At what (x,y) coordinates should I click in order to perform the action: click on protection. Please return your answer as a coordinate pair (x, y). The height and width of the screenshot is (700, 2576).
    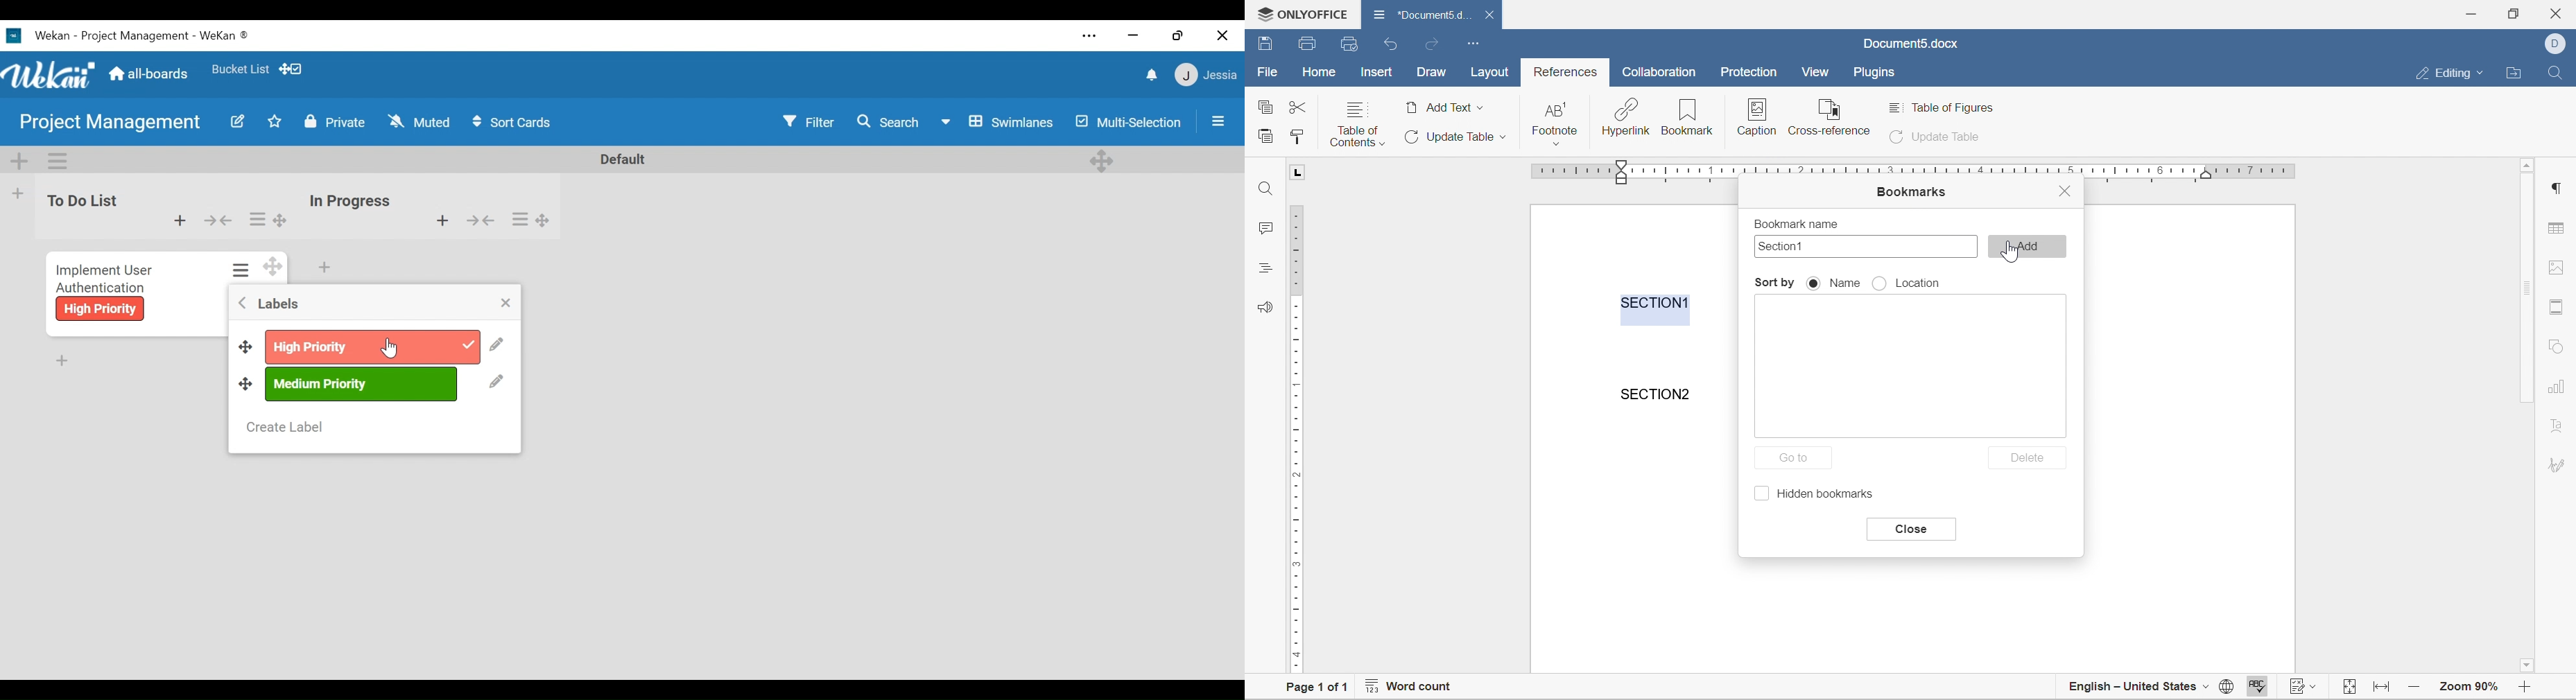
    Looking at the image, I should click on (1749, 71).